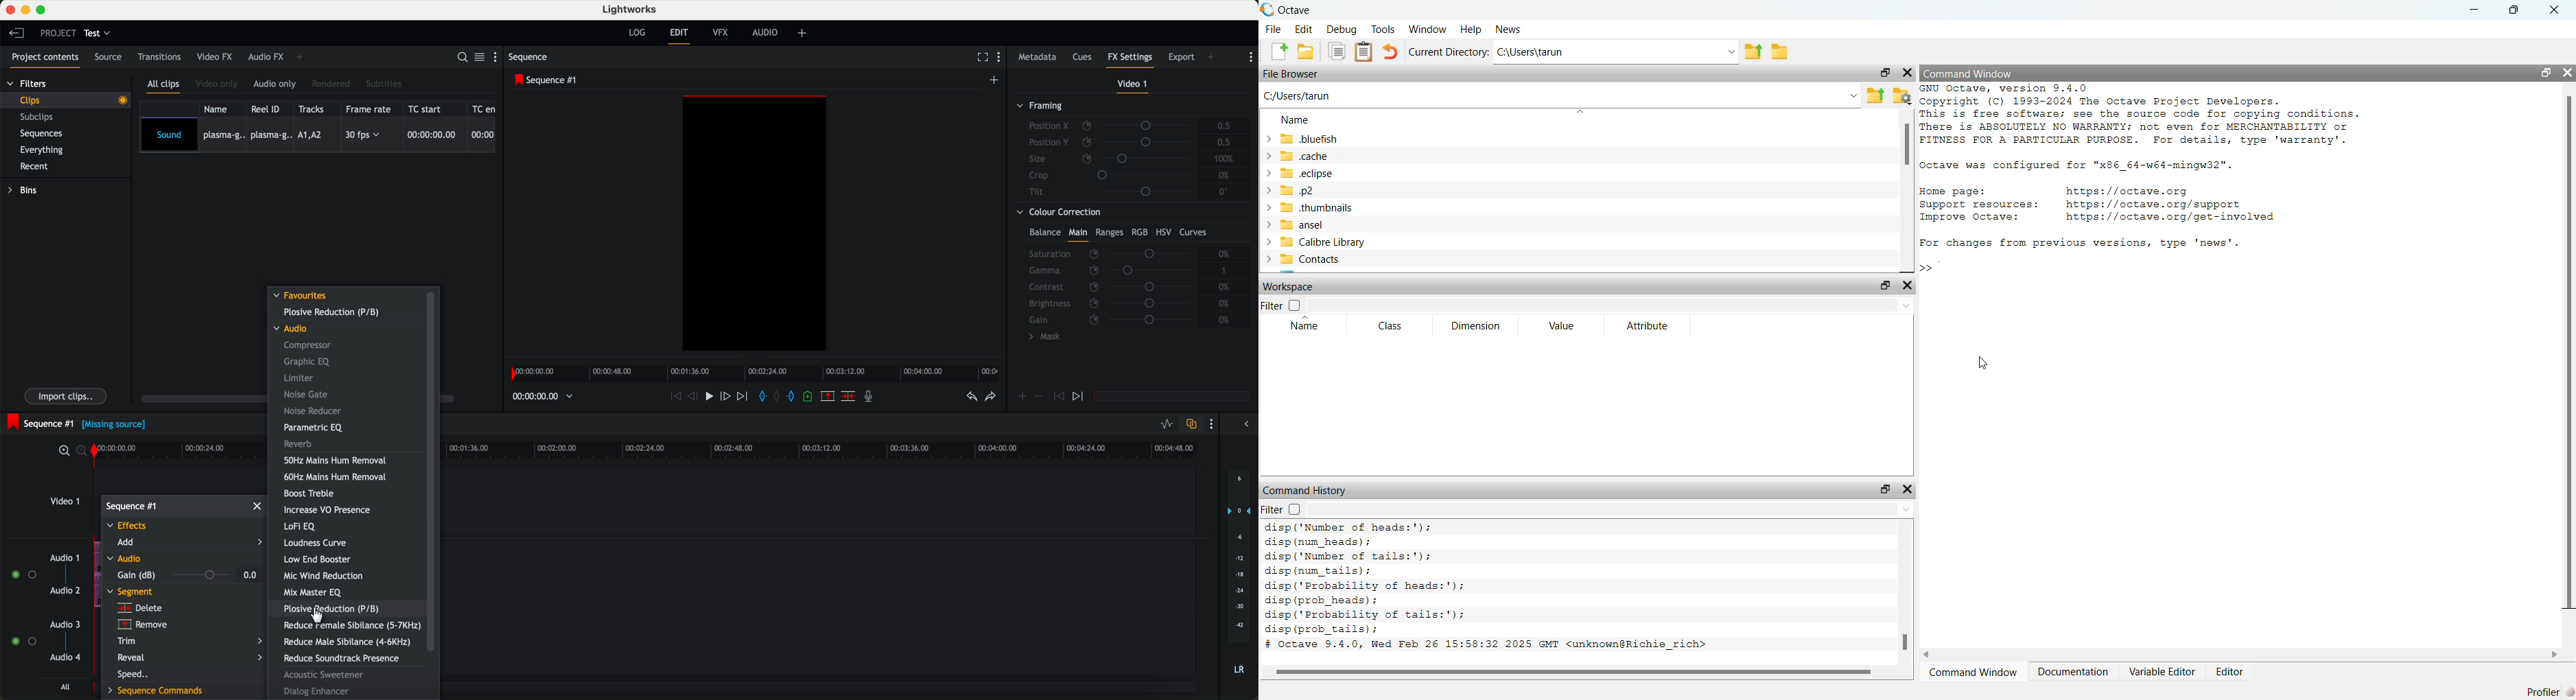 This screenshot has width=2576, height=700. What do you see at coordinates (1908, 489) in the screenshot?
I see `Hide Widget` at bounding box center [1908, 489].